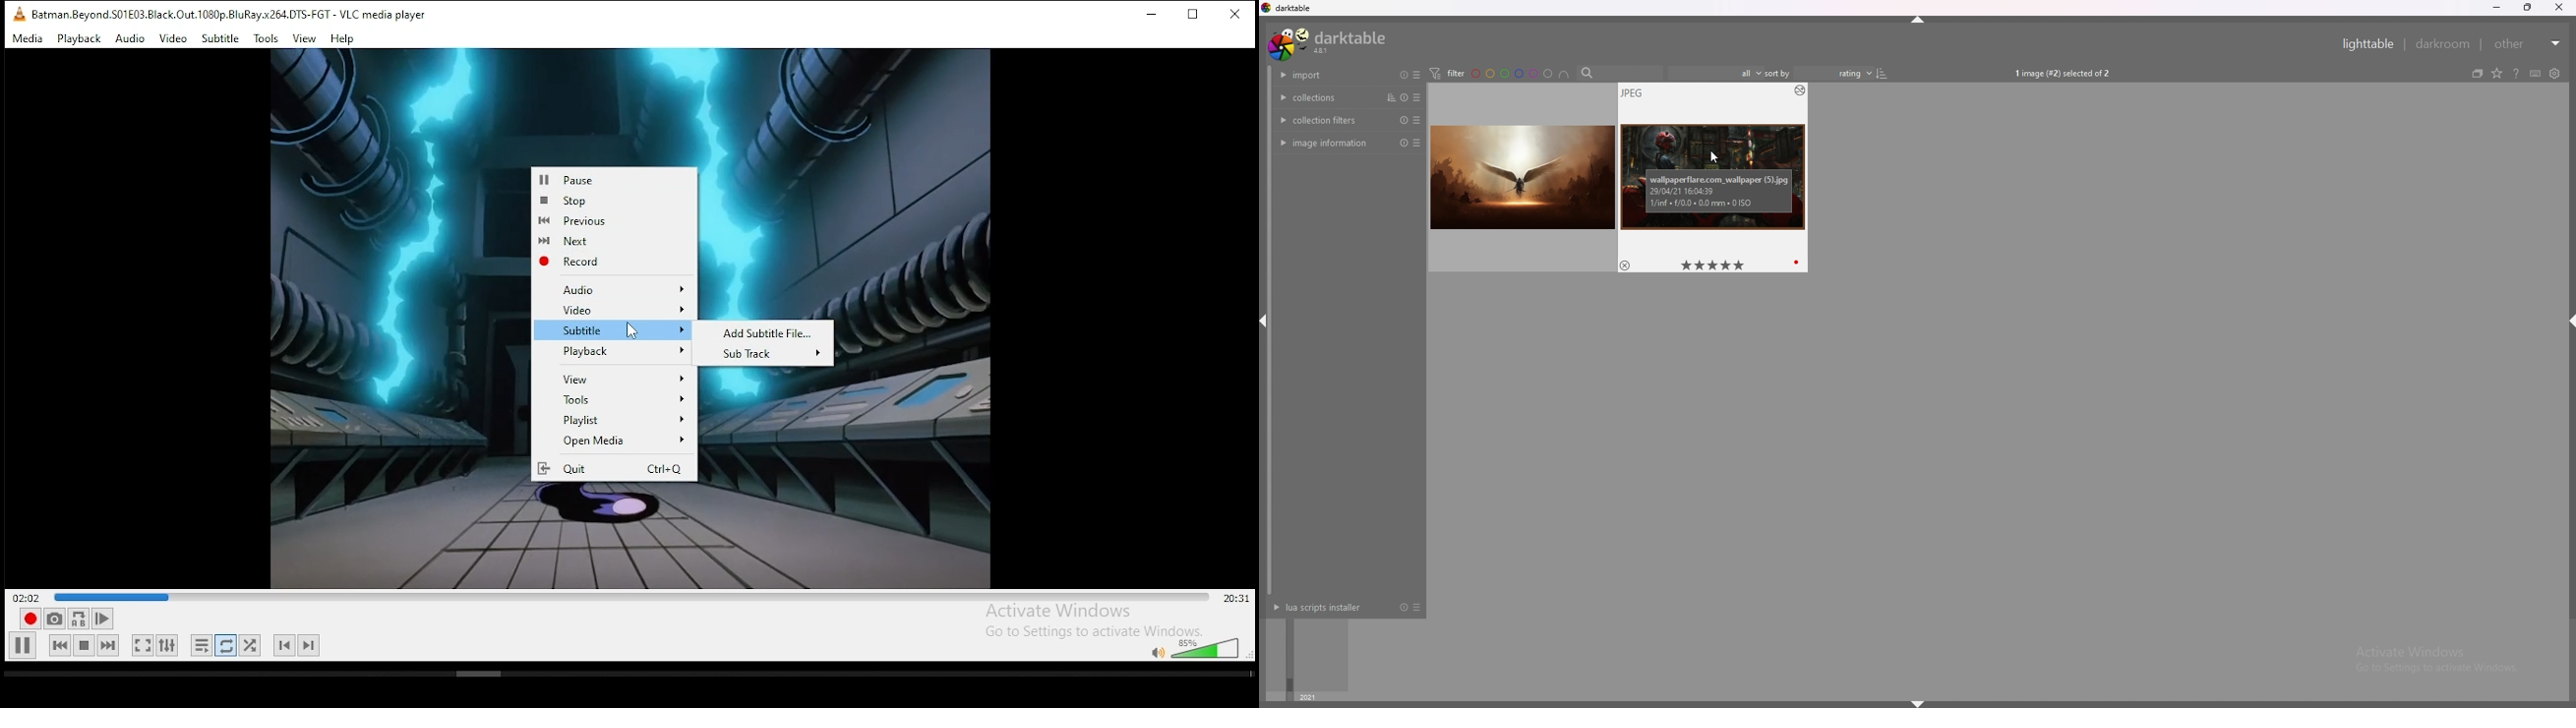  Describe the element at coordinates (1716, 157) in the screenshot. I see `cursor` at that location.